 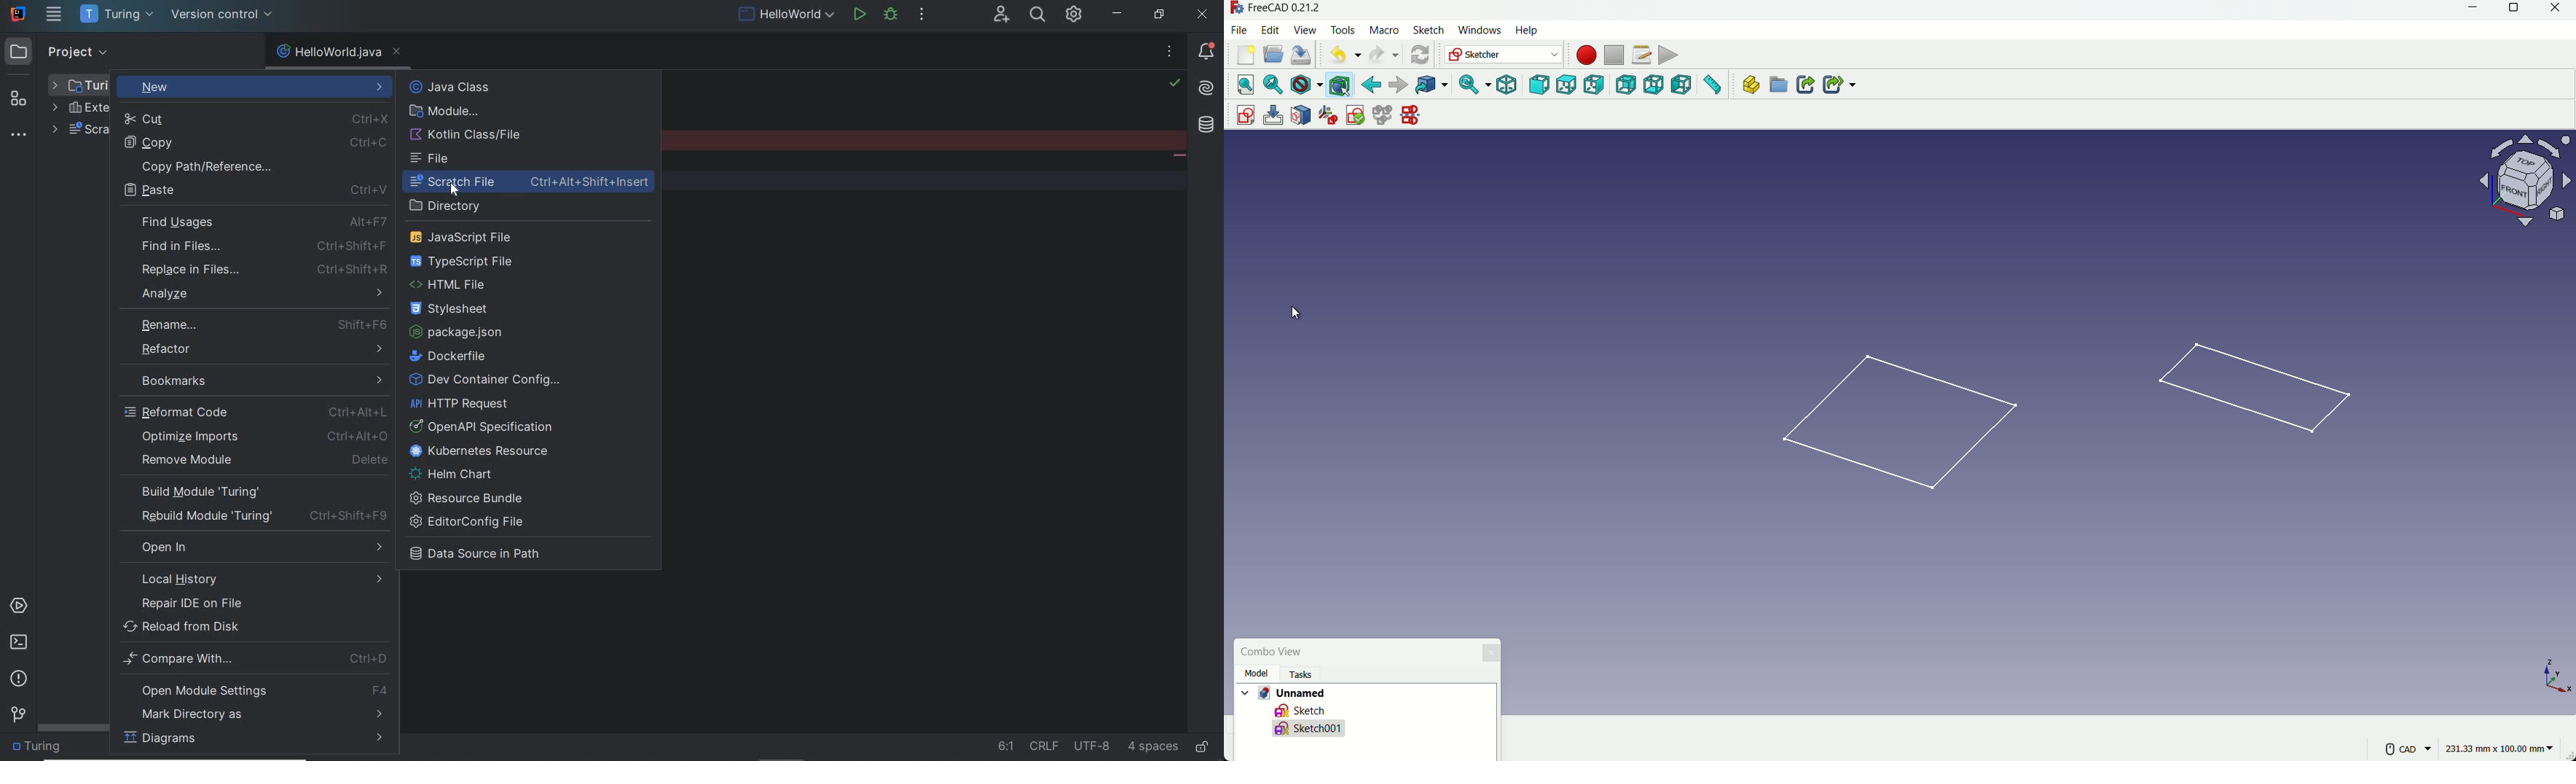 What do you see at coordinates (1339, 85) in the screenshot?
I see `bounding box` at bounding box center [1339, 85].